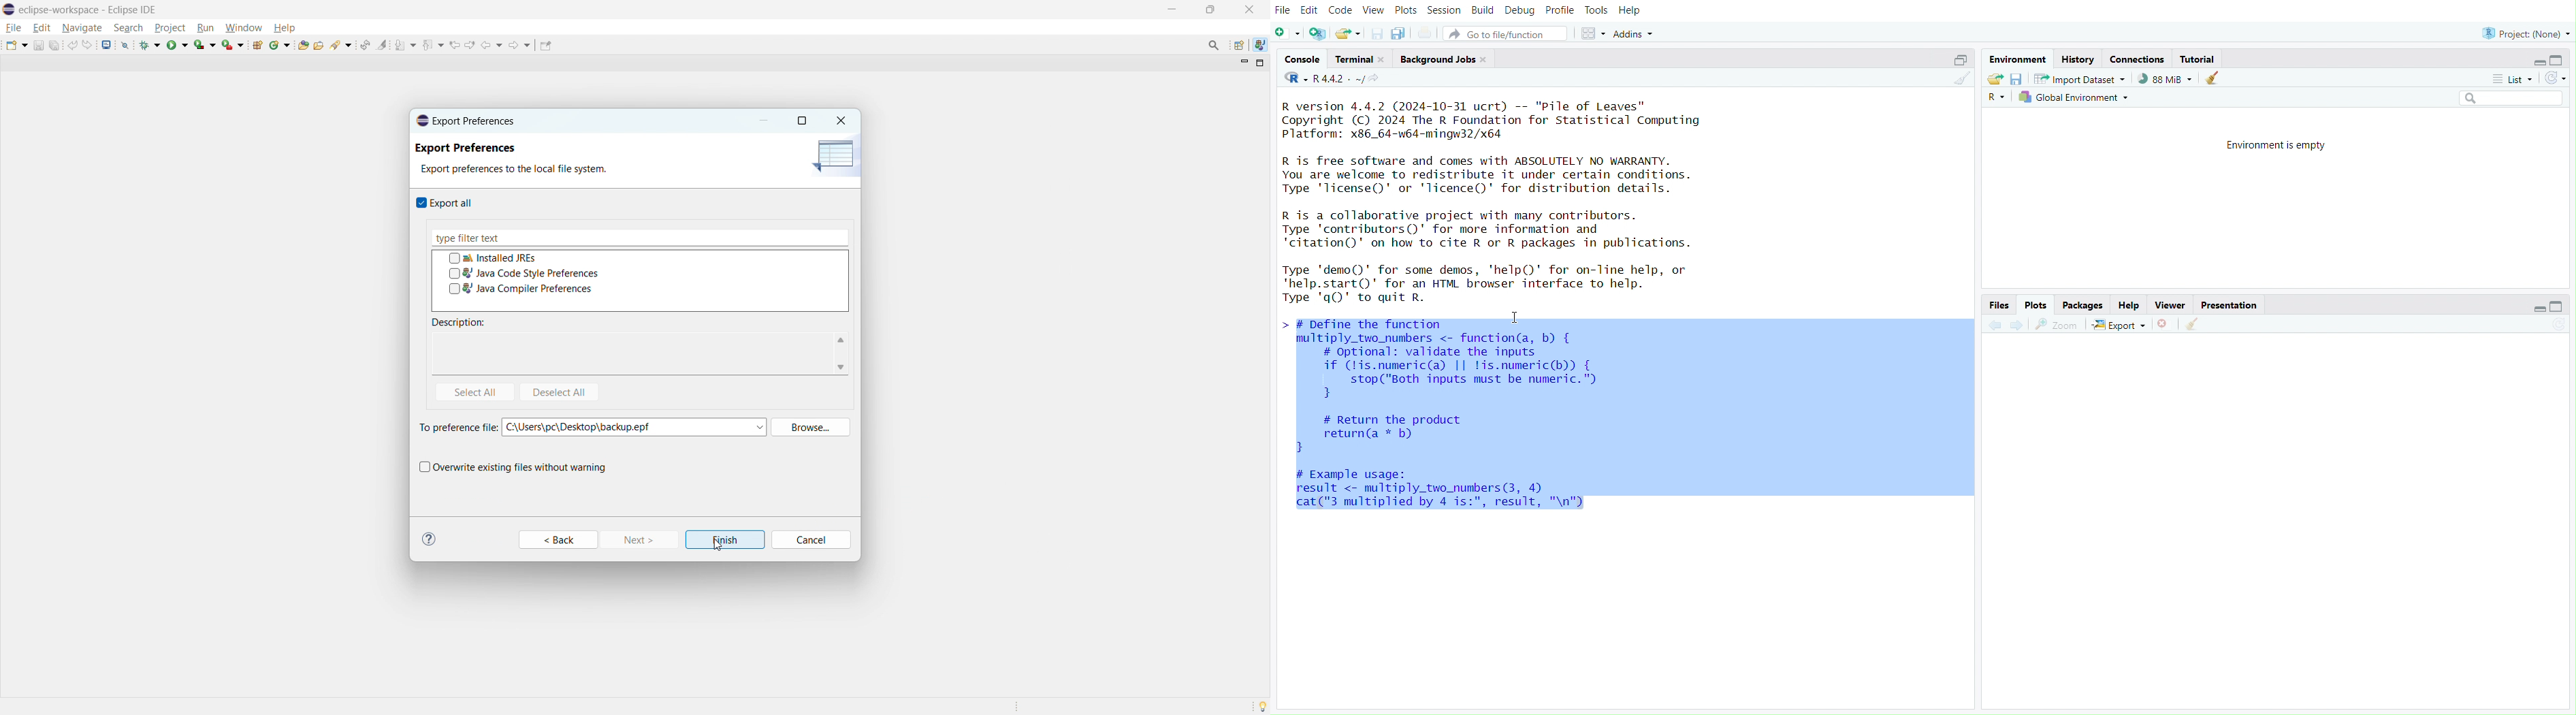  What do you see at coordinates (1398, 33) in the screenshot?
I see `Save all open documents (Ctrl + Alt + S)` at bounding box center [1398, 33].